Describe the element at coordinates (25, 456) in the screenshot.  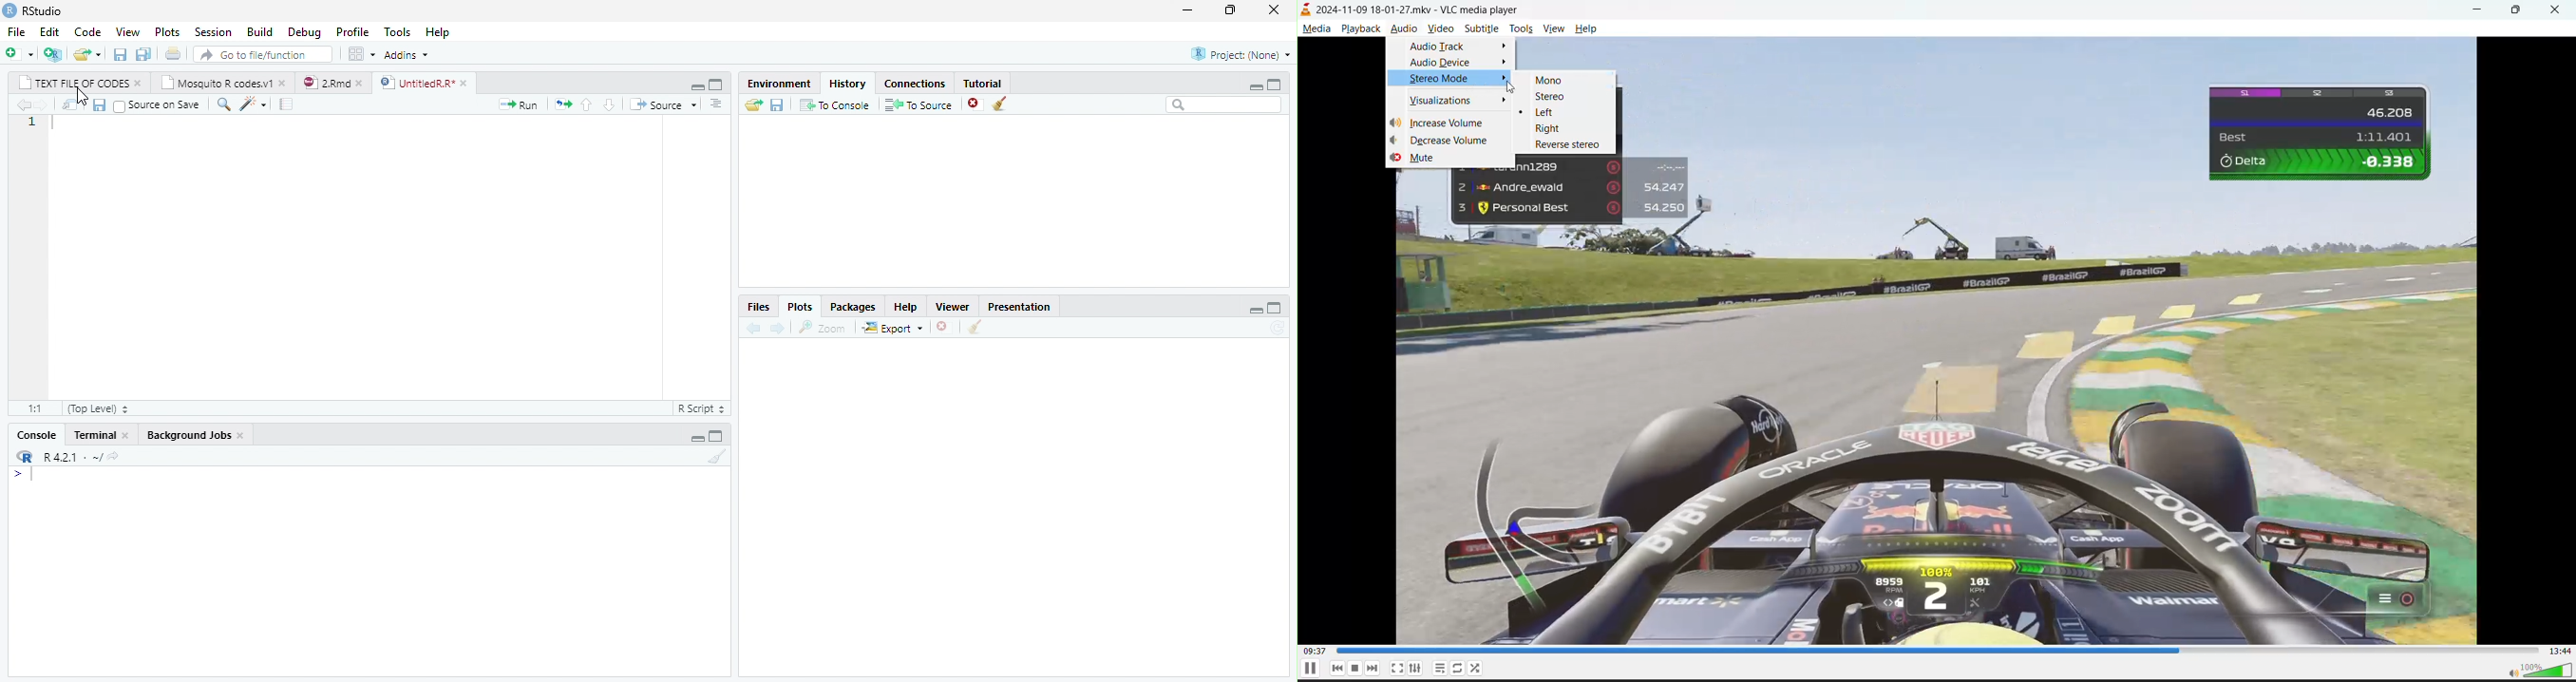
I see `logo` at that location.